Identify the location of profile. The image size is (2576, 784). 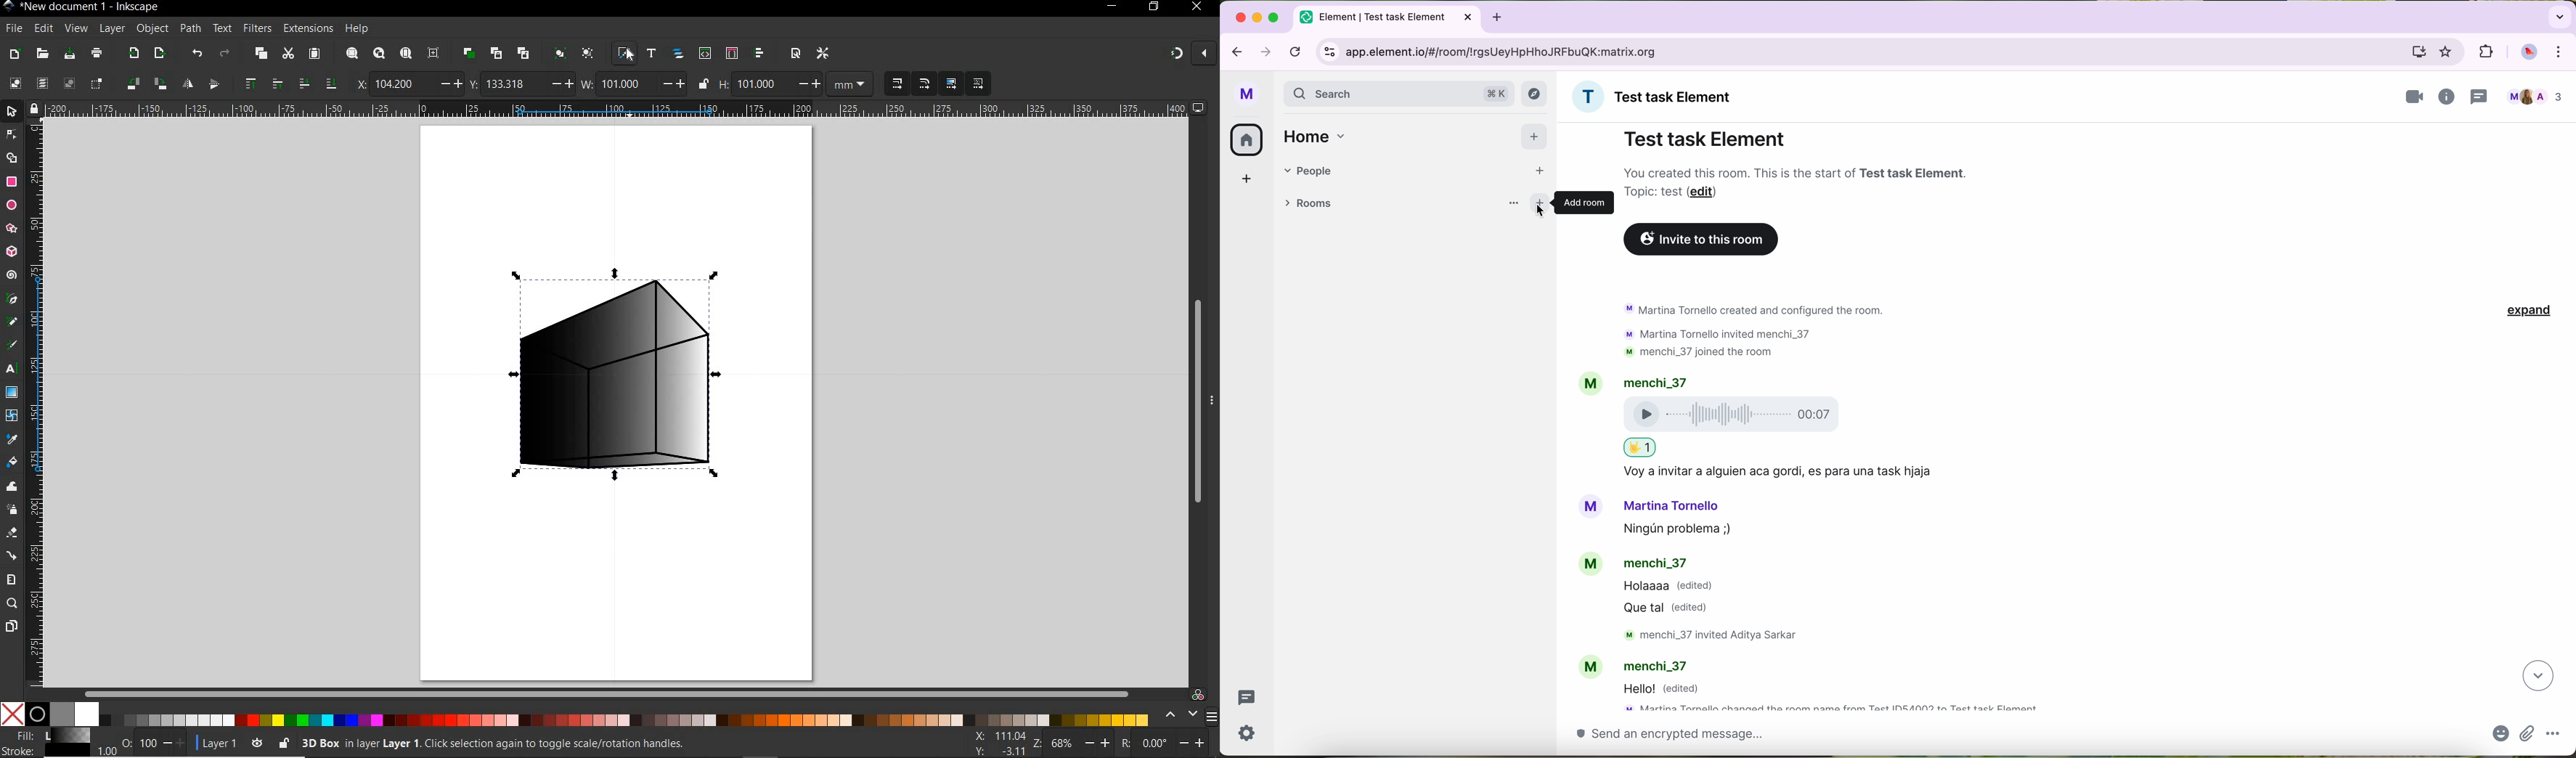
(1247, 96).